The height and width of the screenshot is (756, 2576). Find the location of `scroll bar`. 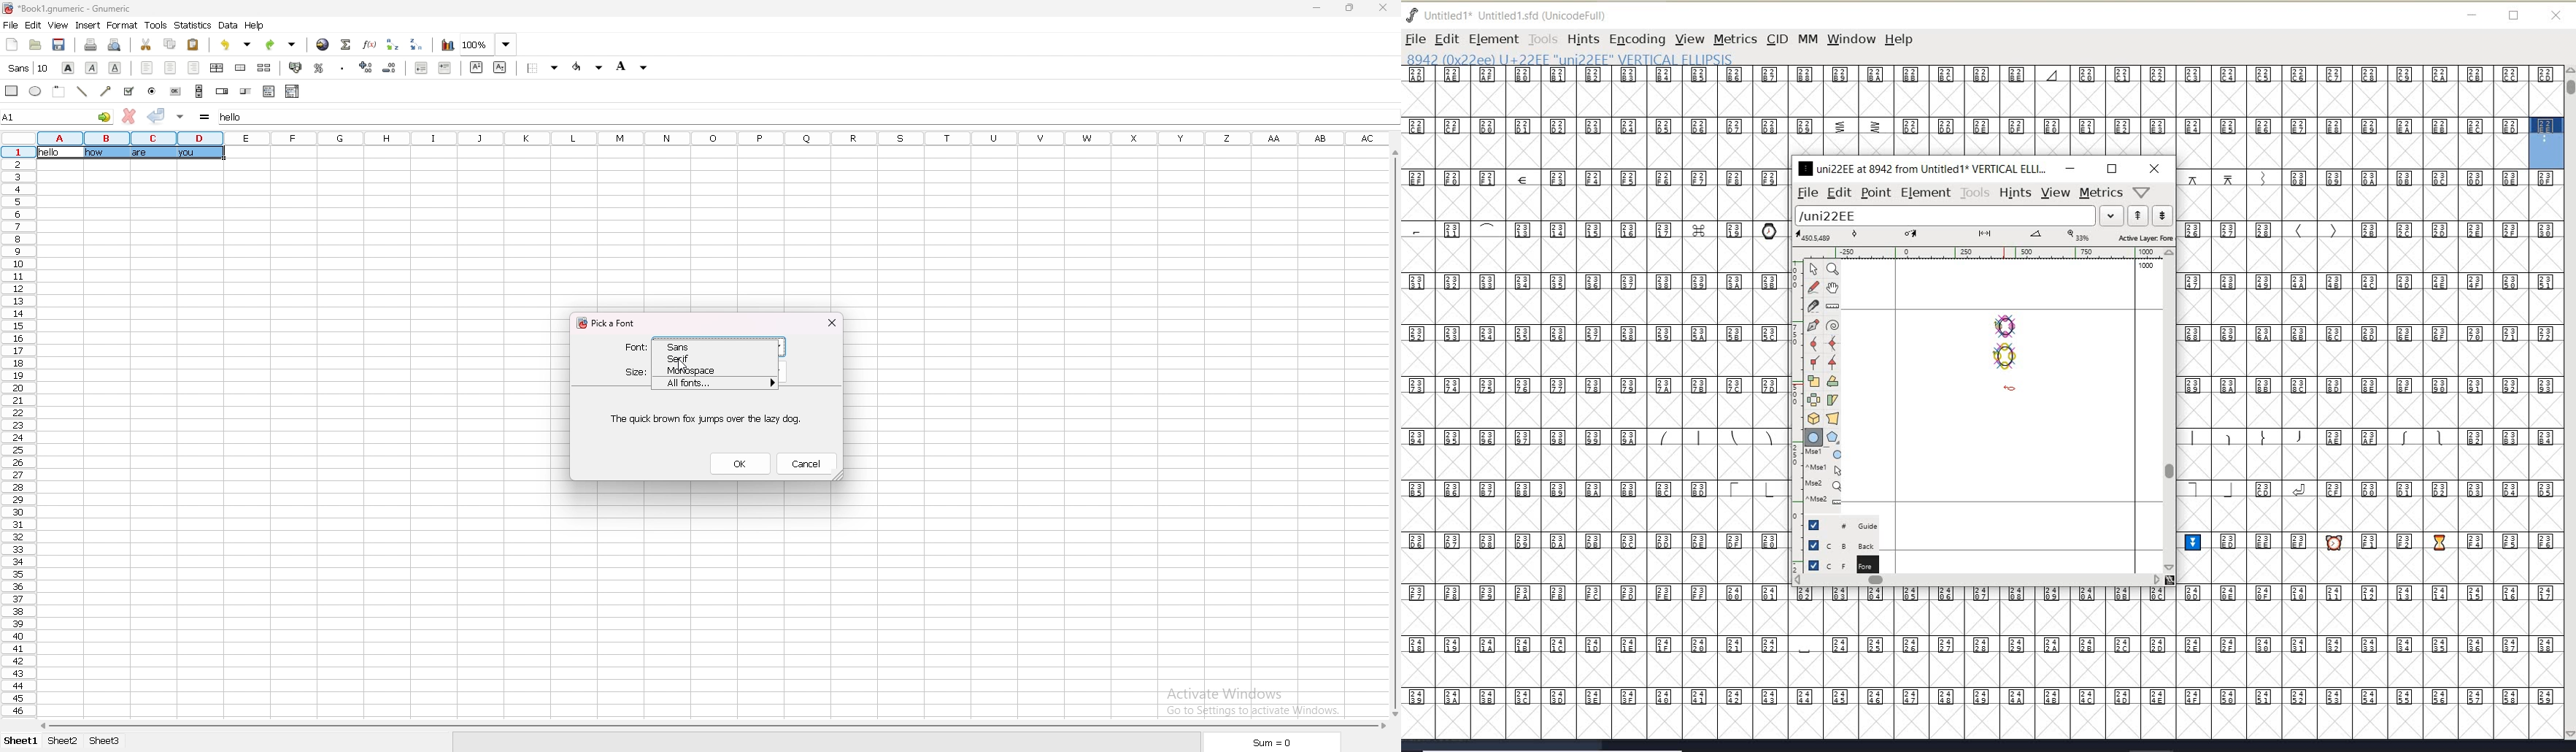

scroll bar is located at coordinates (199, 91).